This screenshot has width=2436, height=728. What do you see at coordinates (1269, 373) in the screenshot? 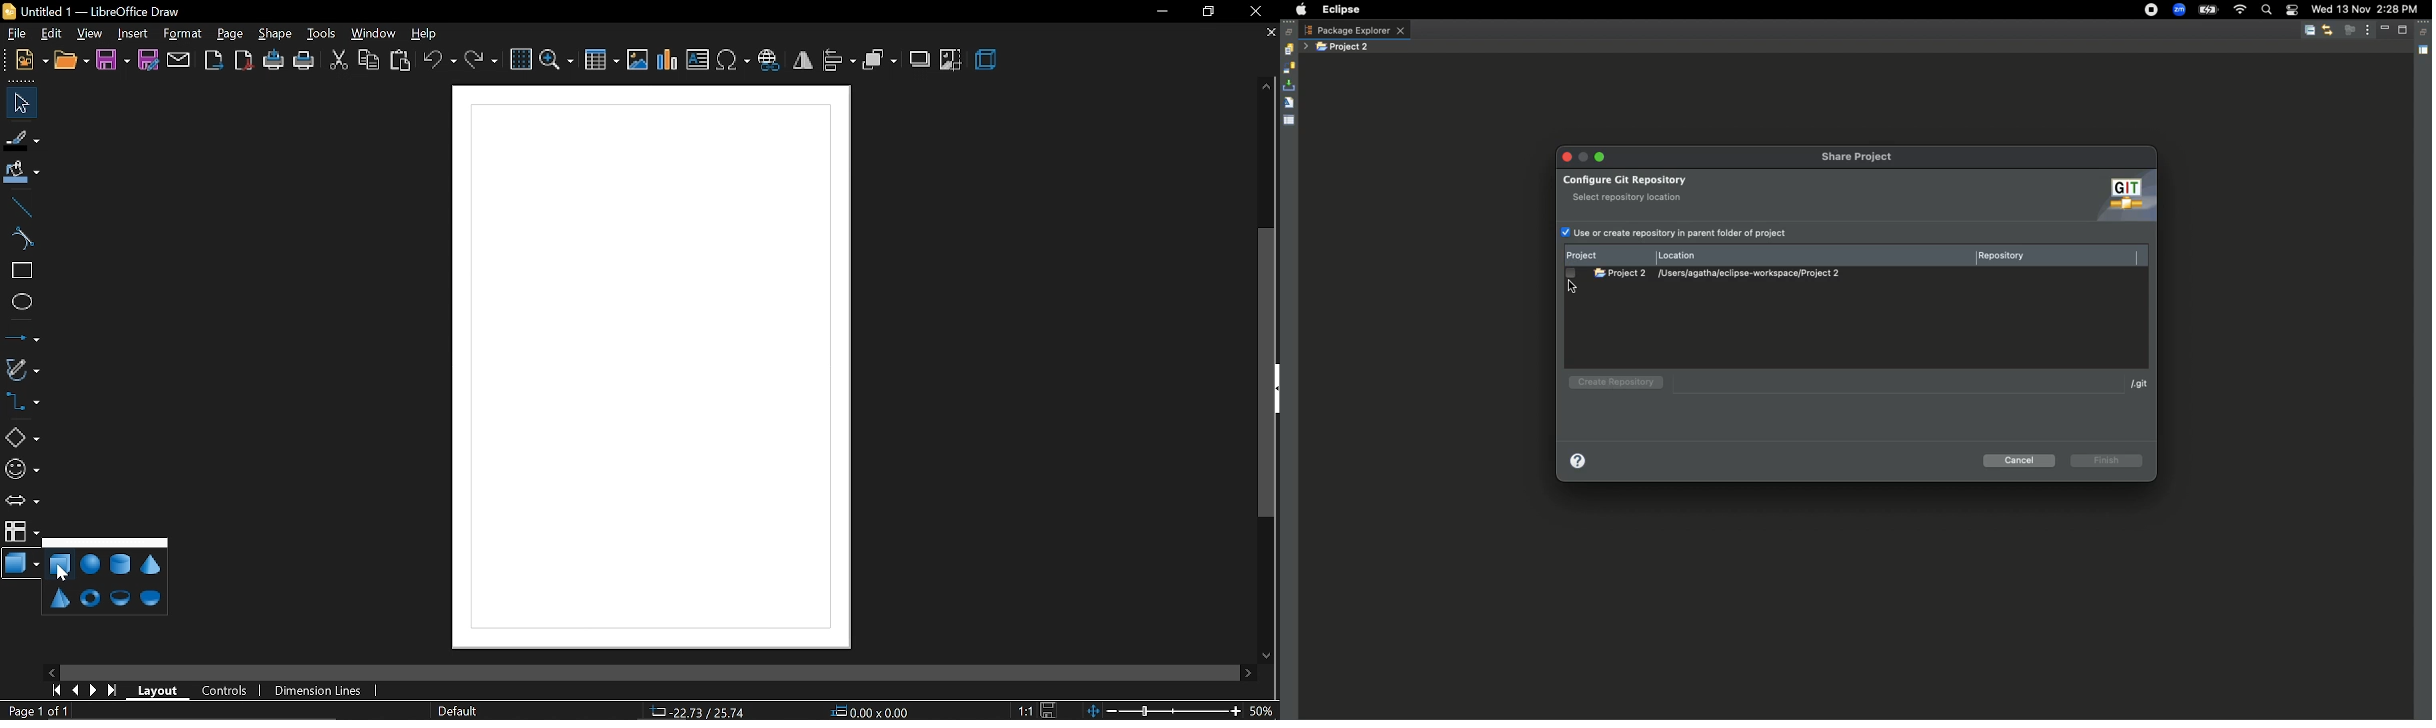
I see `vertical scrollbar` at bounding box center [1269, 373].